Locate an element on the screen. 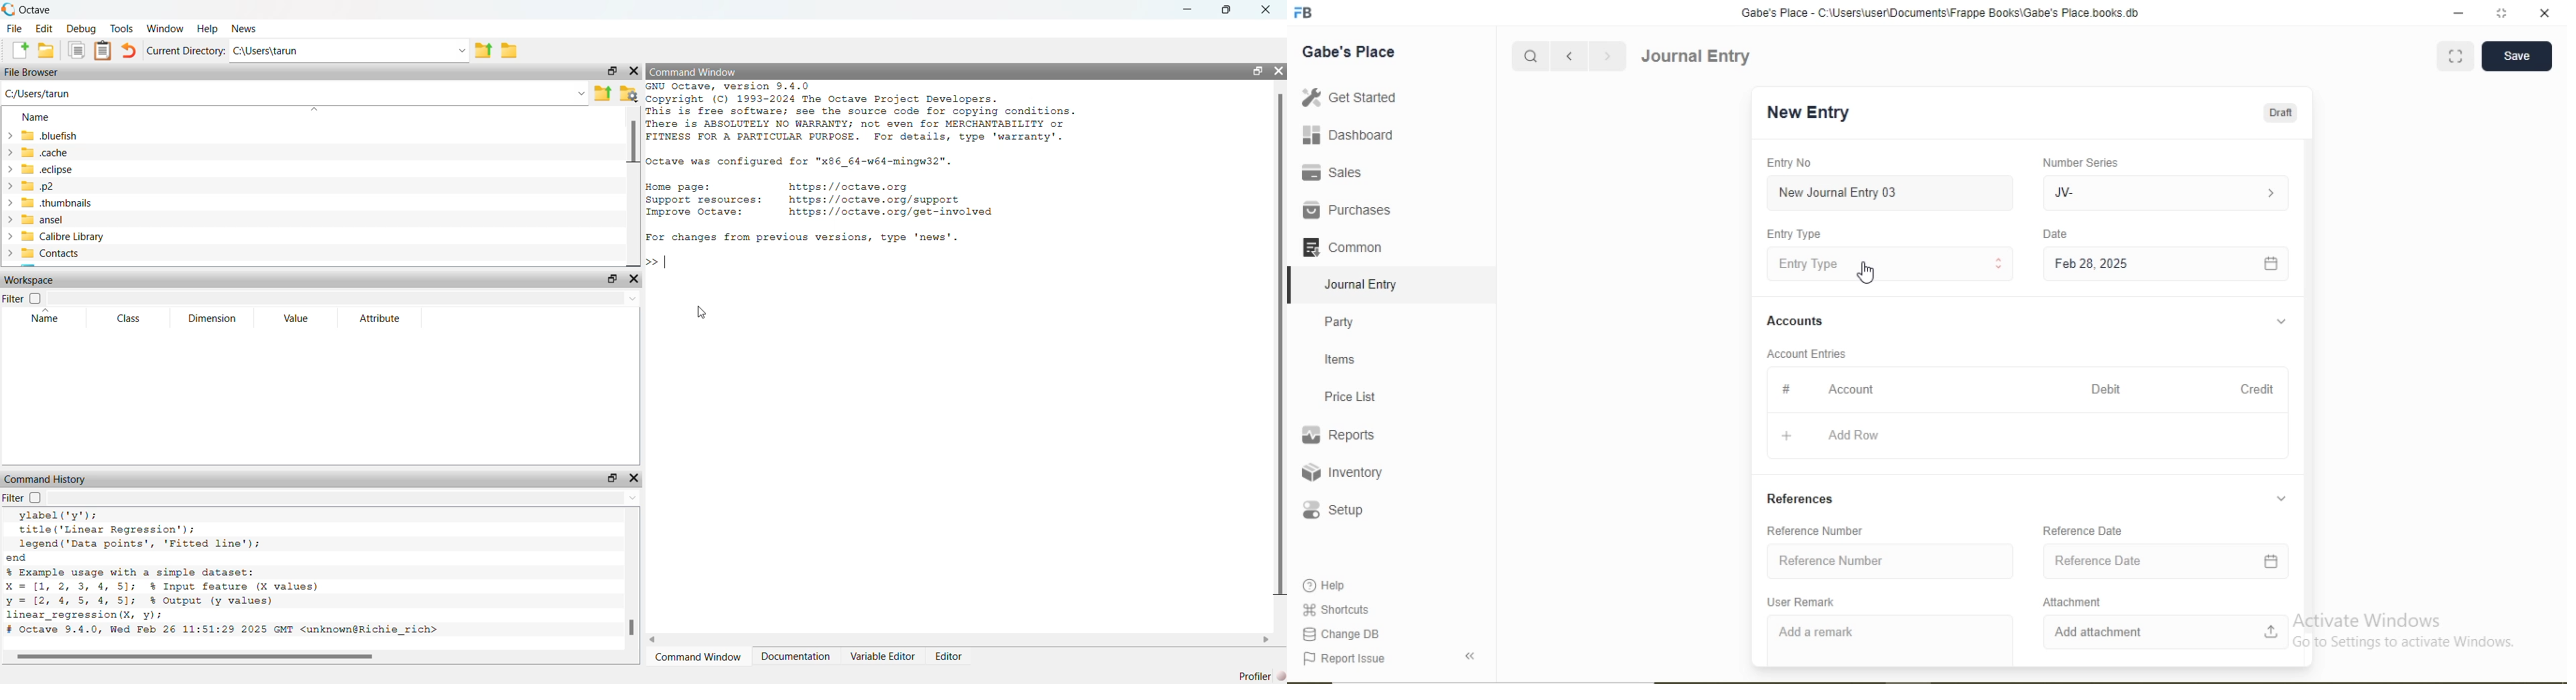 Image resolution: width=2576 pixels, height=700 pixels. Party is located at coordinates (1340, 324).